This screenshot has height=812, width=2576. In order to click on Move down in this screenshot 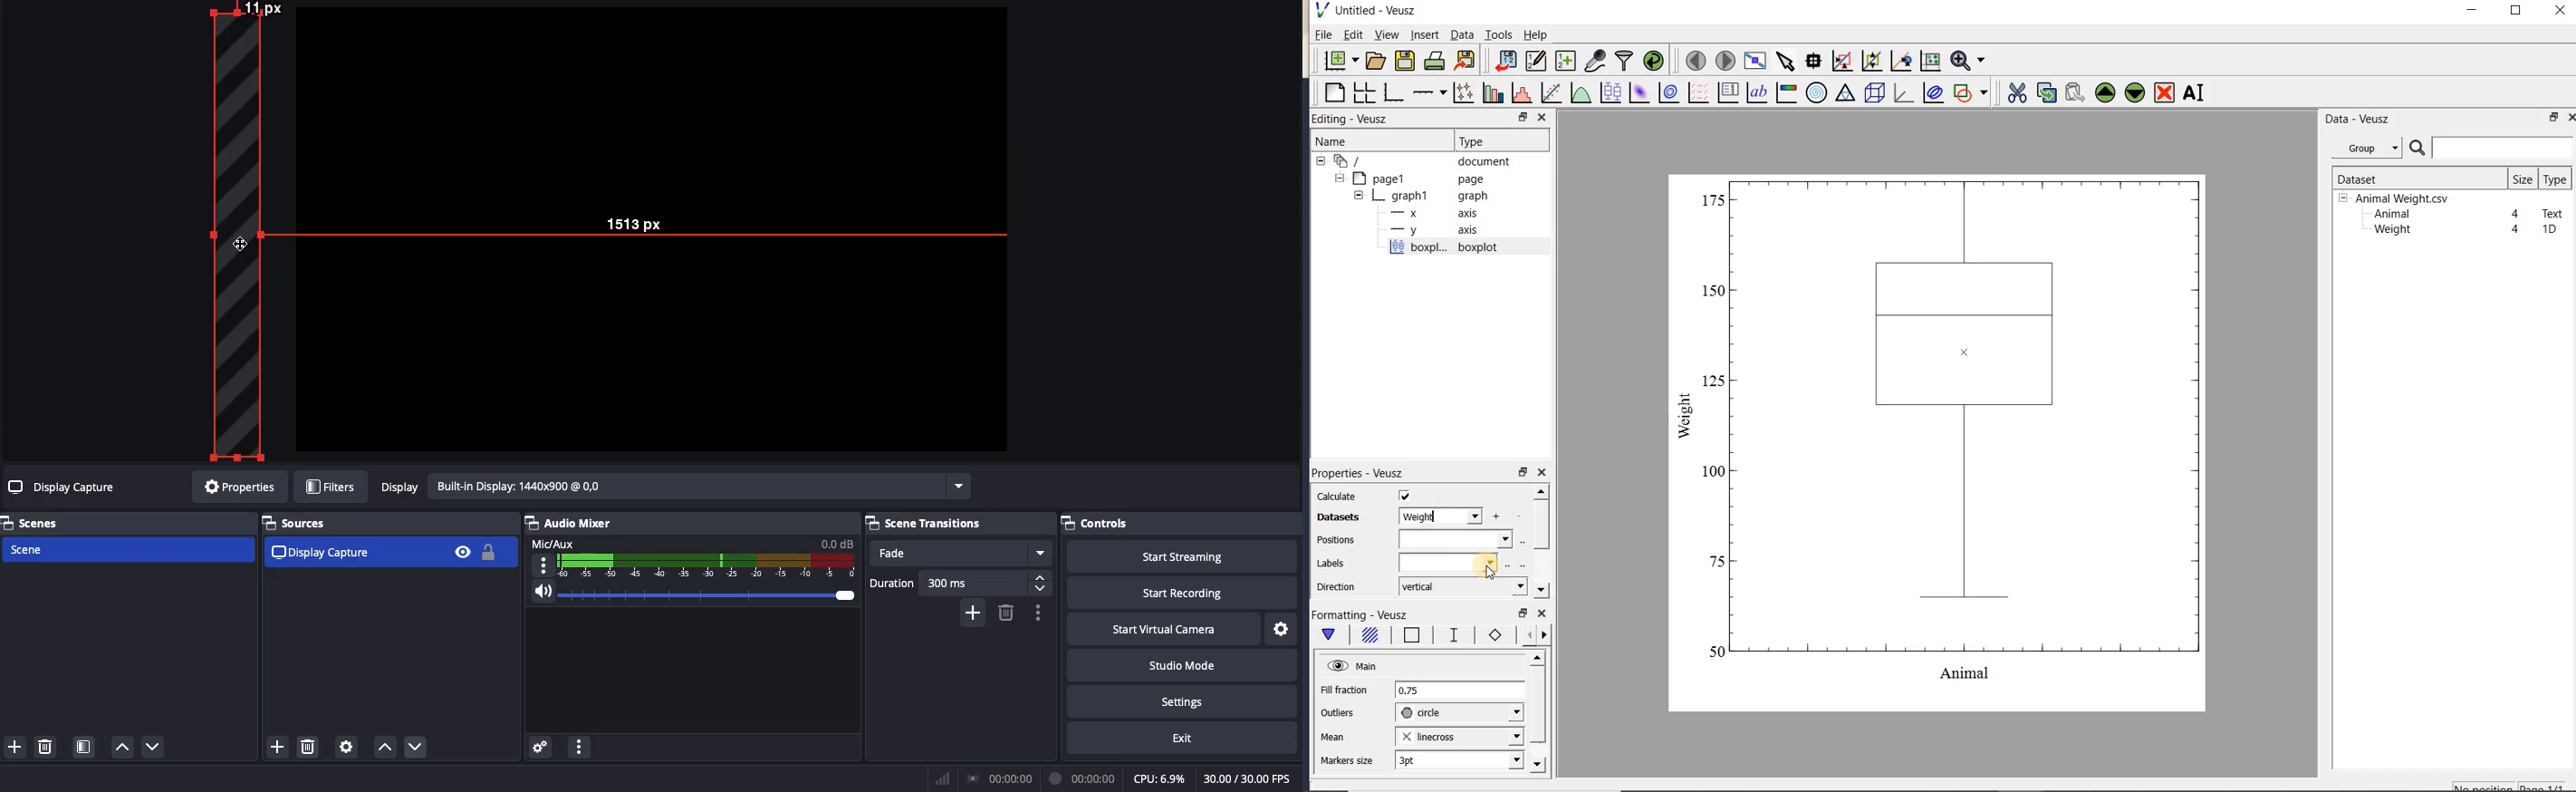, I will do `click(154, 747)`.